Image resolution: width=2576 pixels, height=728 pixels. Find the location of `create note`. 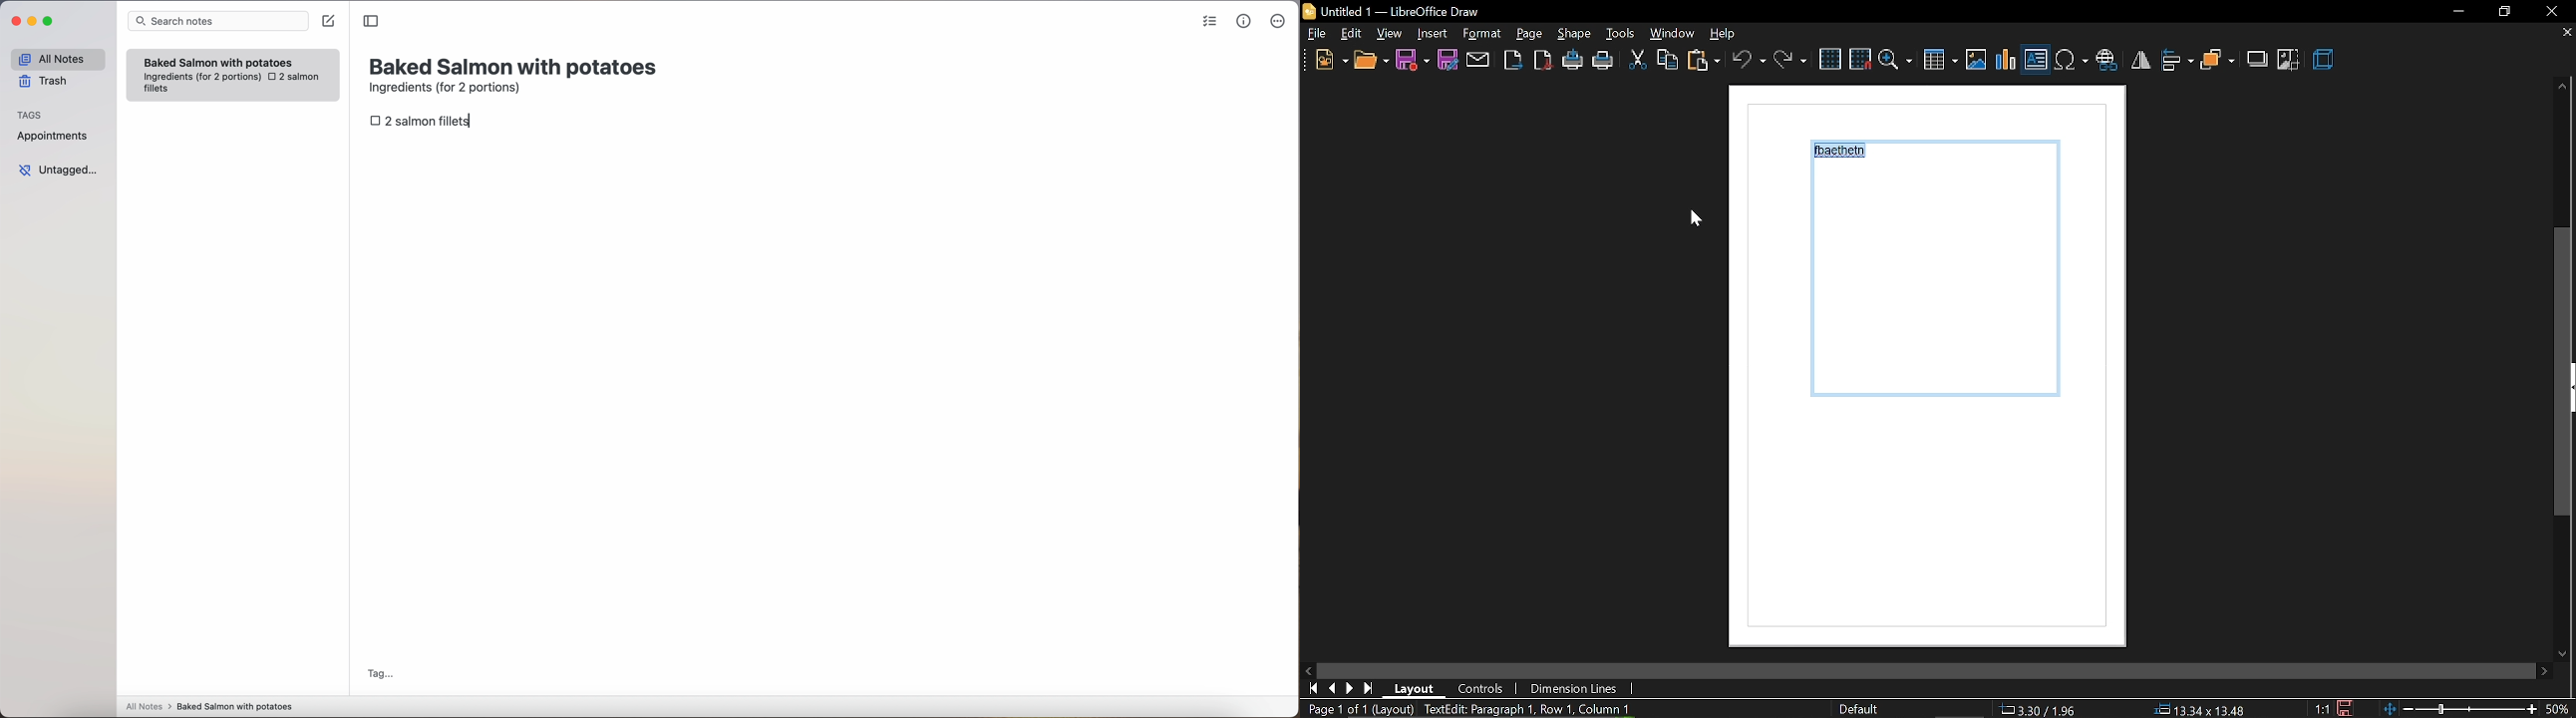

create note is located at coordinates (328, 21).